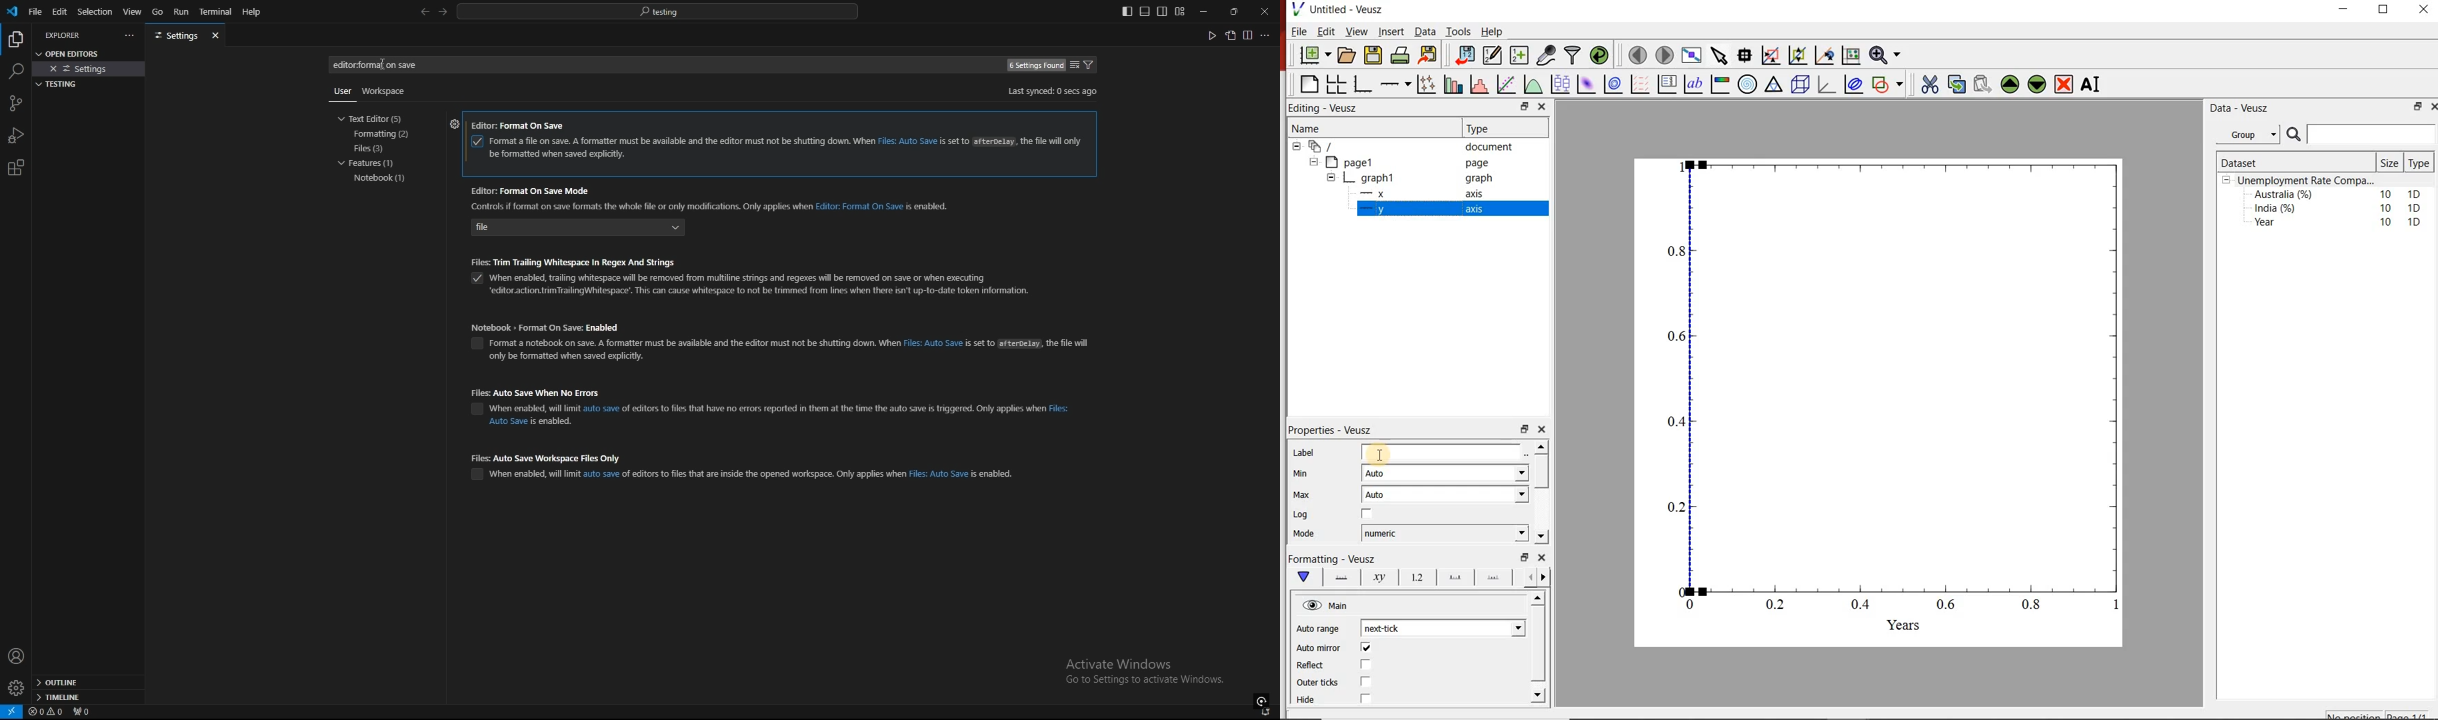 The width and height of the screenshot is (2464, 728). I want to click on plot a function, so click(1533, 84).